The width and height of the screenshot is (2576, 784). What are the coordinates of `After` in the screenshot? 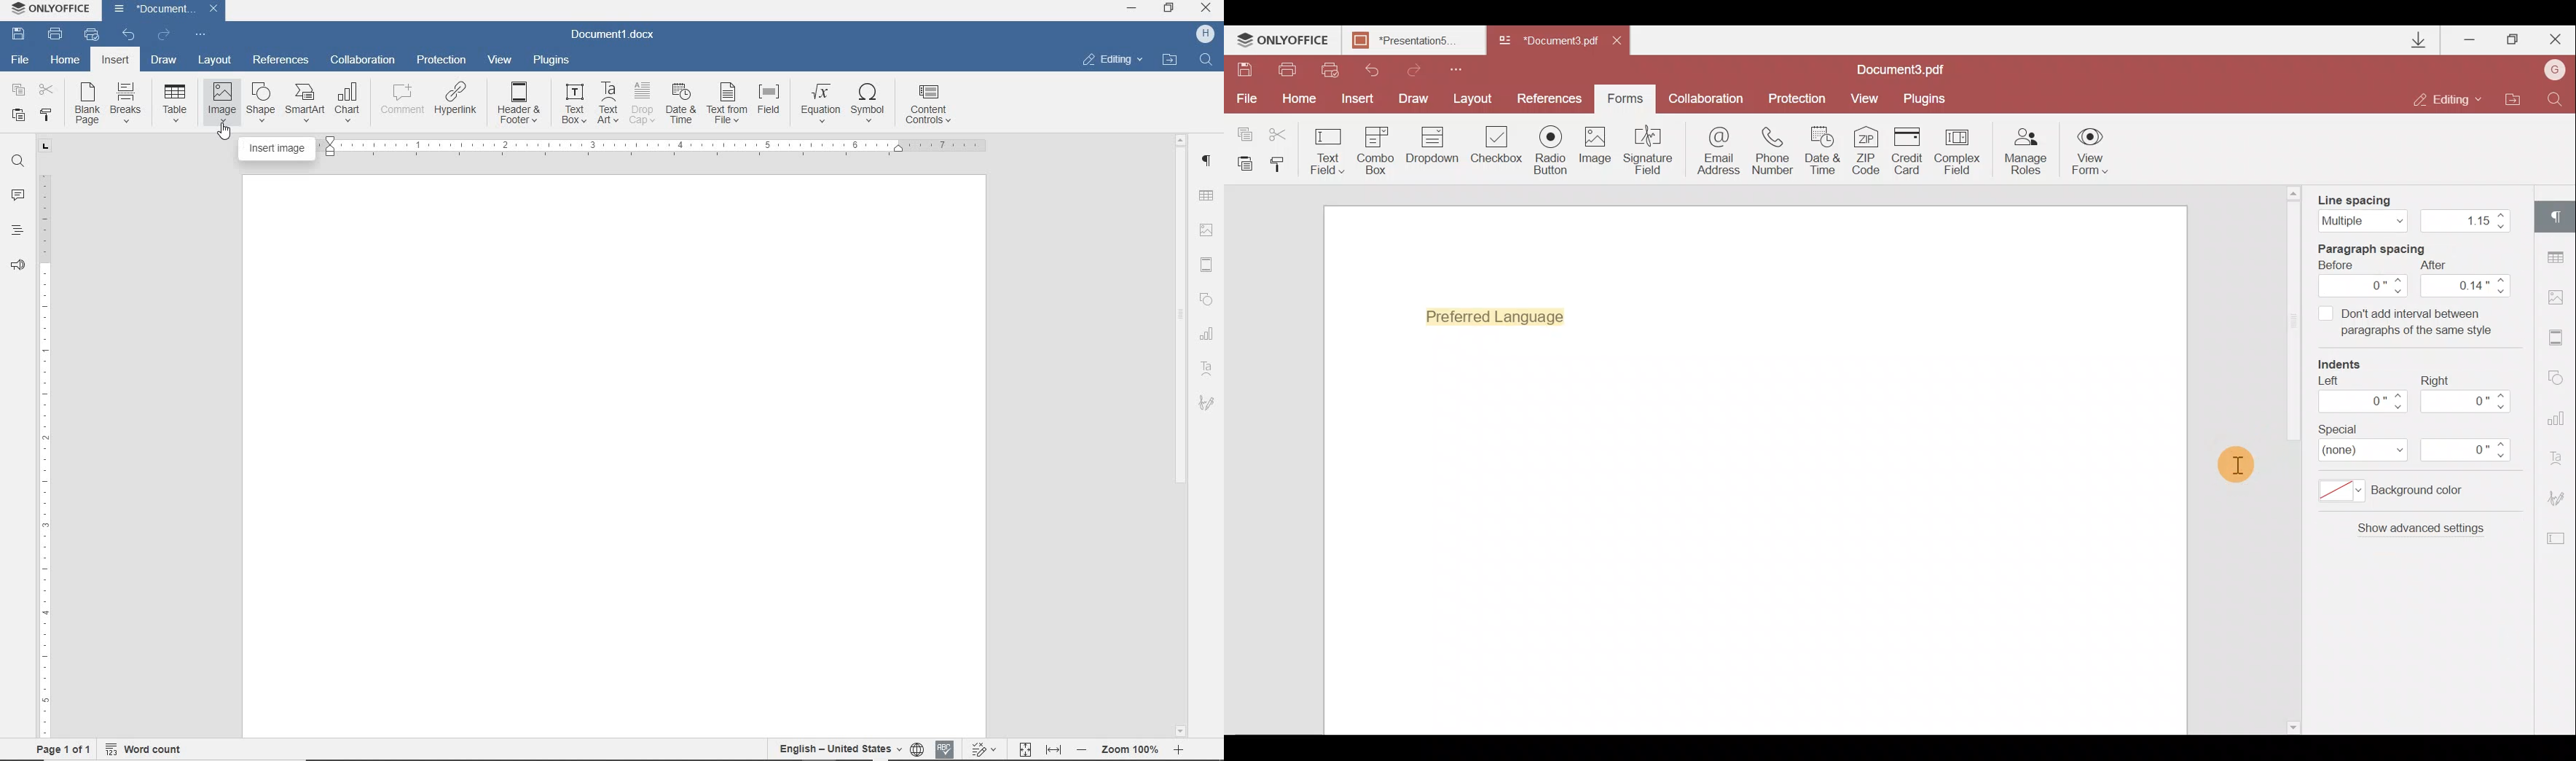 It's located at (2431, 264).